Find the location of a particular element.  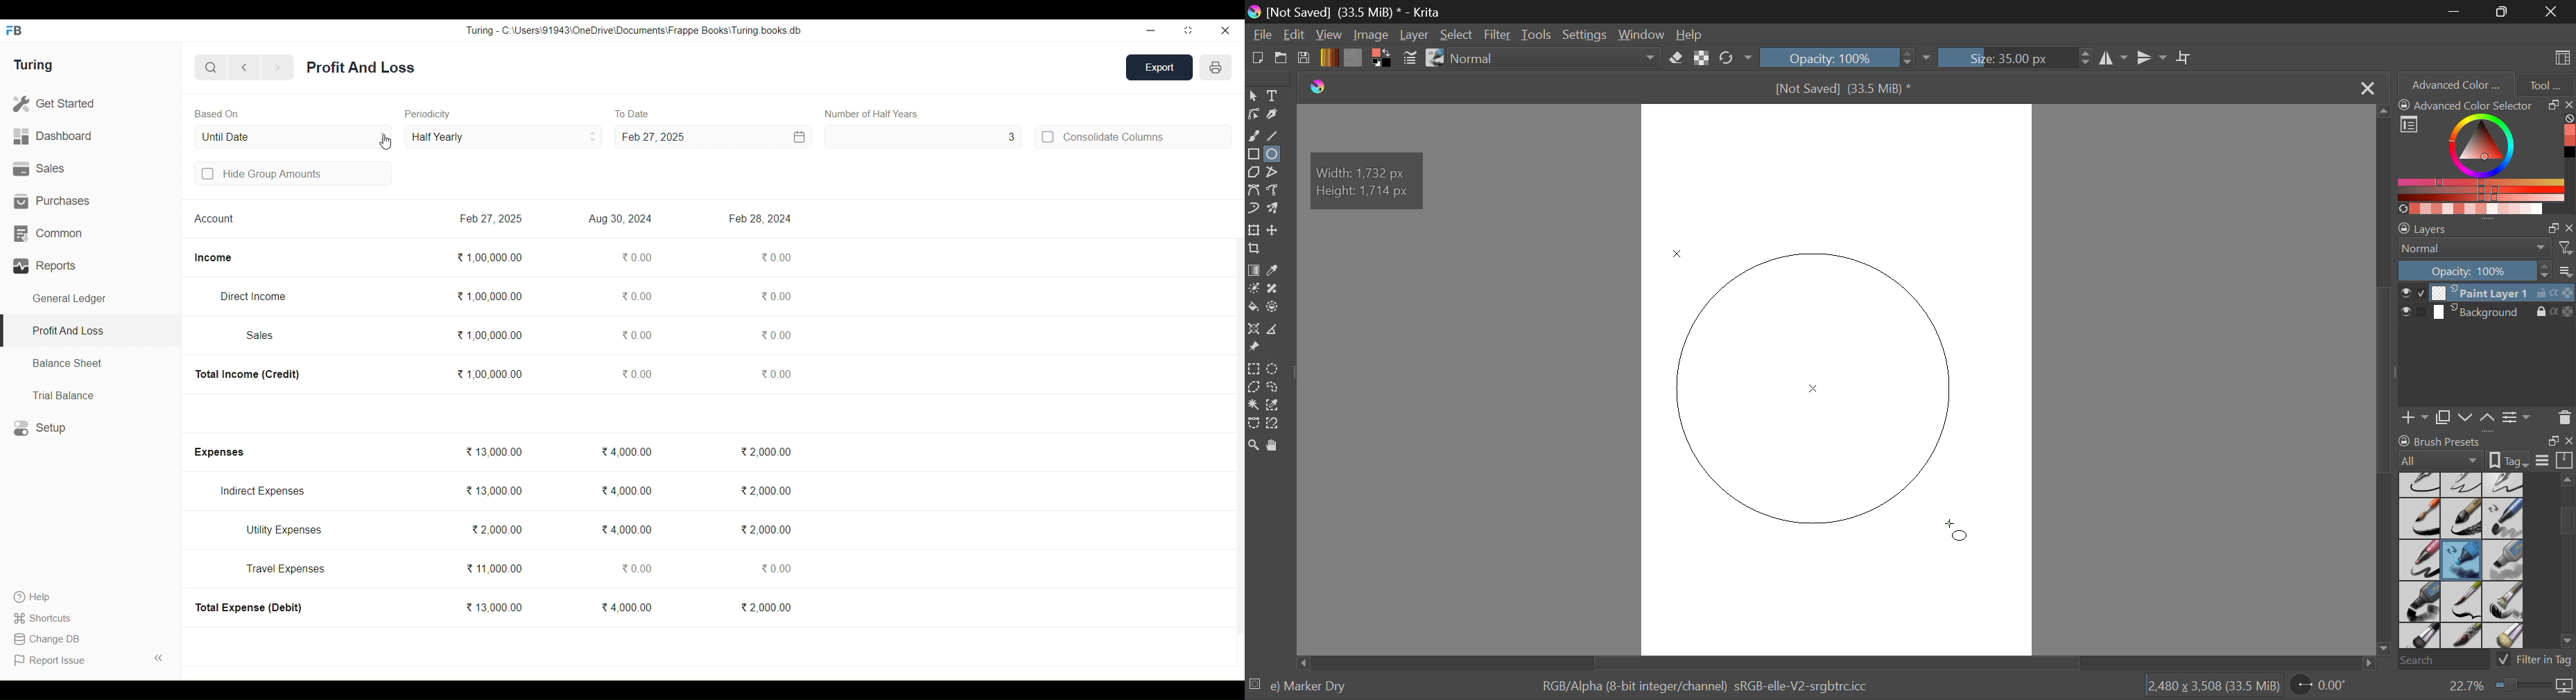

Account is located at coordinates (215, 218).